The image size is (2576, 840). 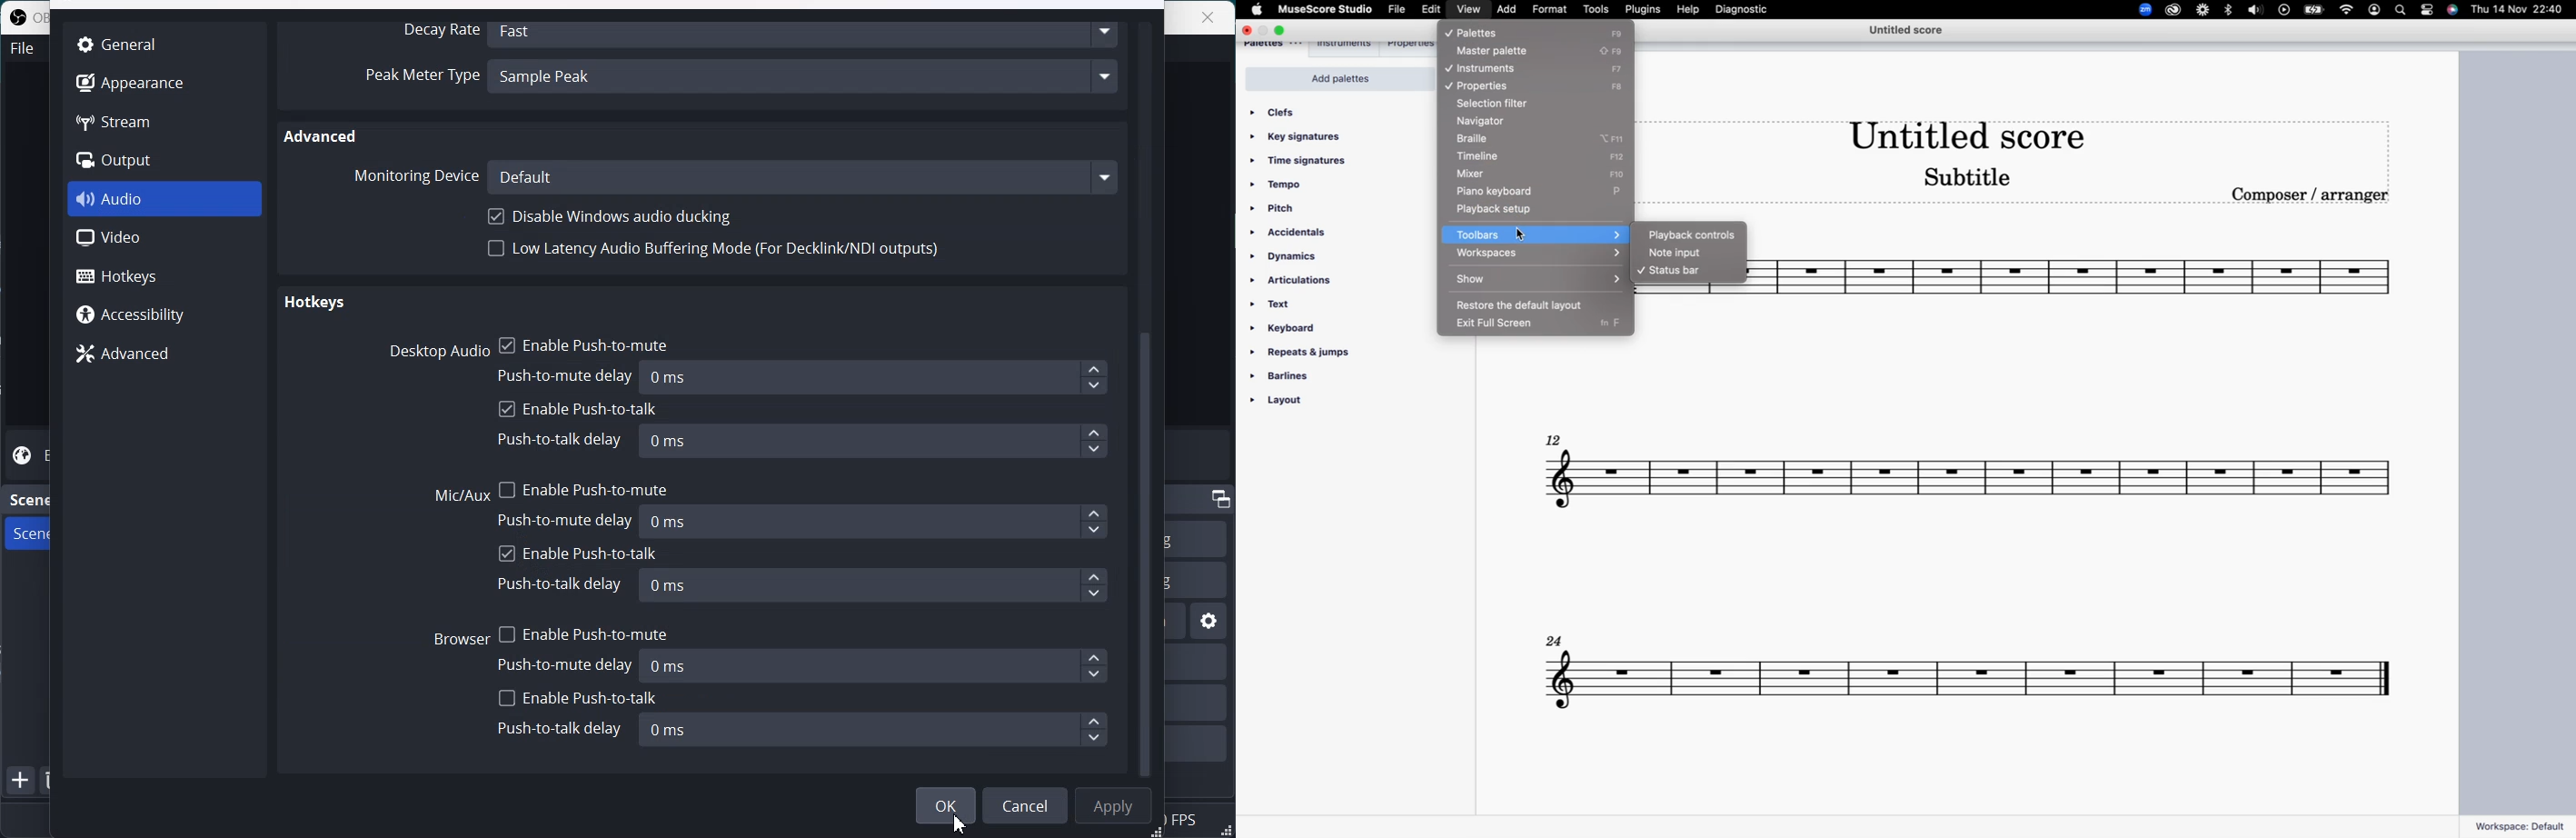 I want to click on Push-to-talk delay, so click(x=560, y=729).